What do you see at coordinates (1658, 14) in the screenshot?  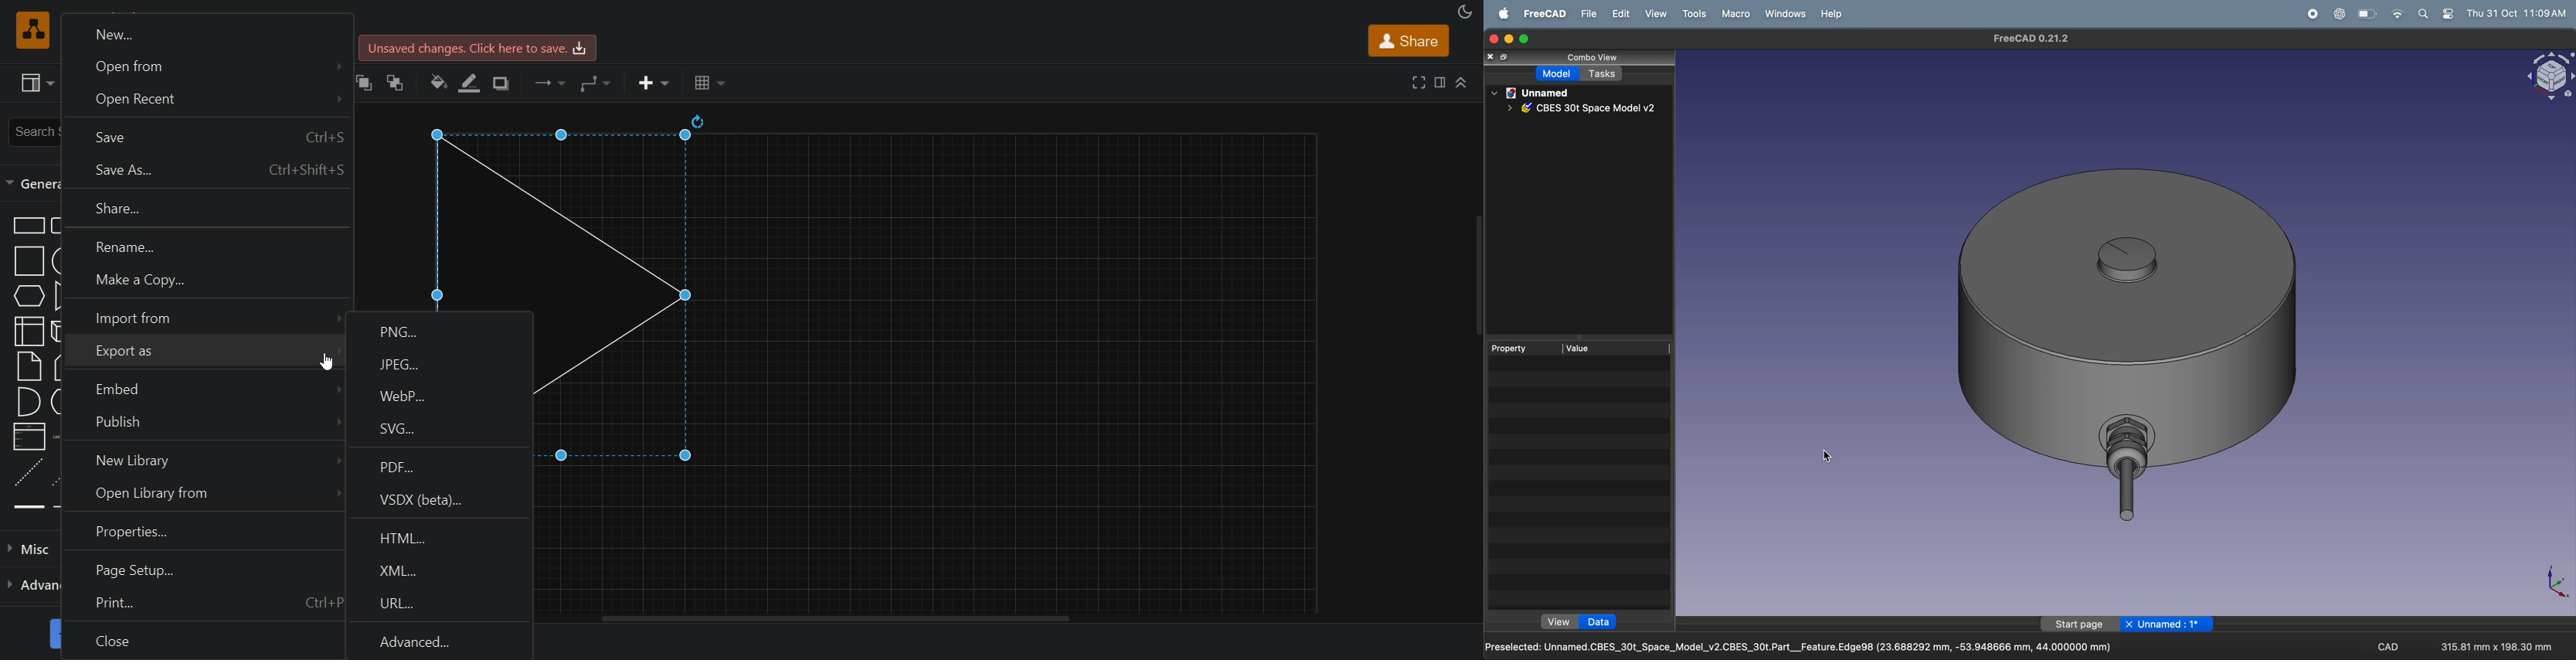 I see `view` at bounding box center [1658, 14].